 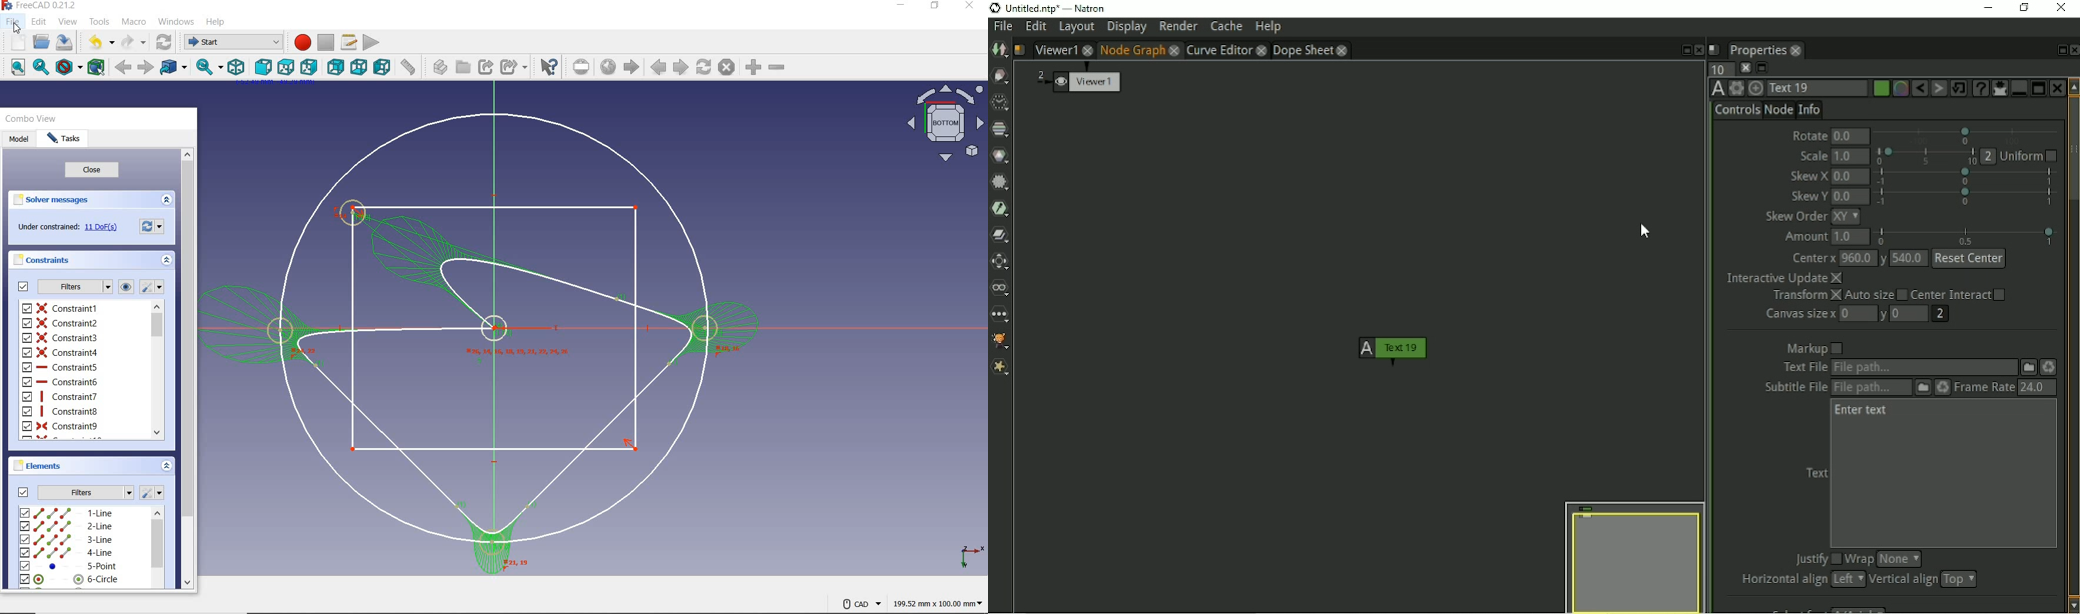 I want to click on 2-line, so click(x=66, y=526).